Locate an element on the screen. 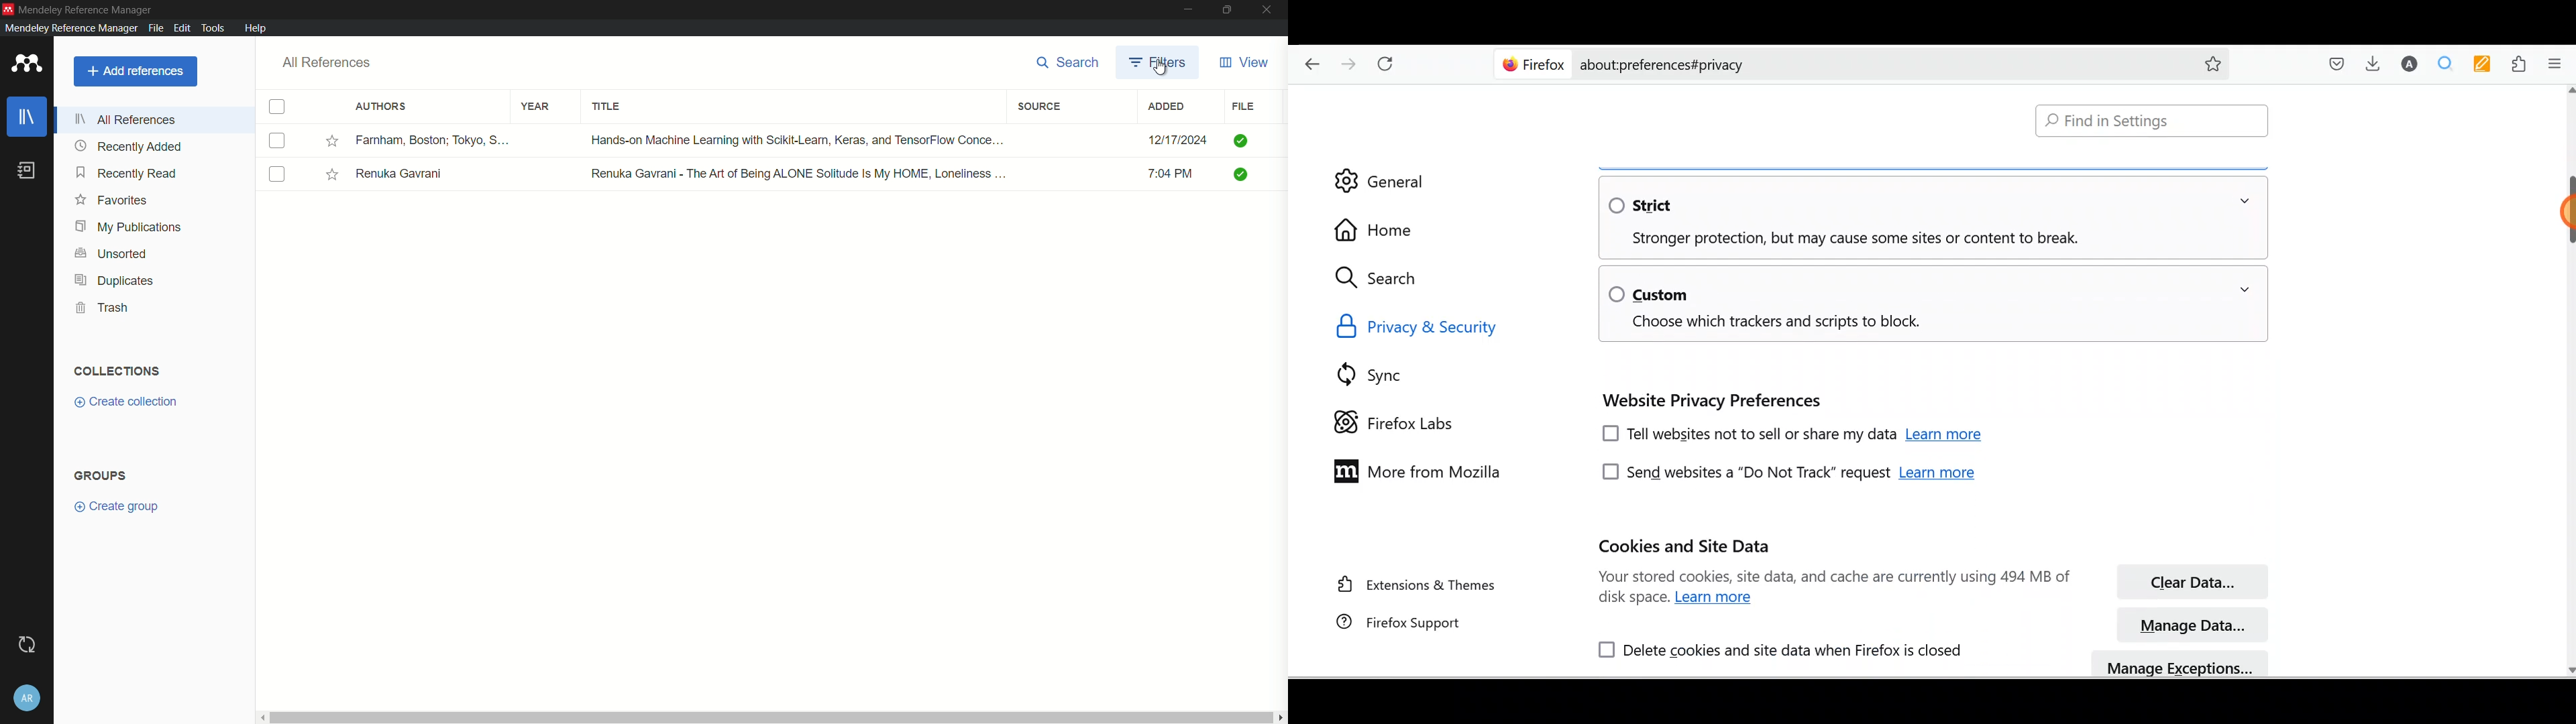 The image size is (2576, 728). my publications is located at coordinates (129, 227).